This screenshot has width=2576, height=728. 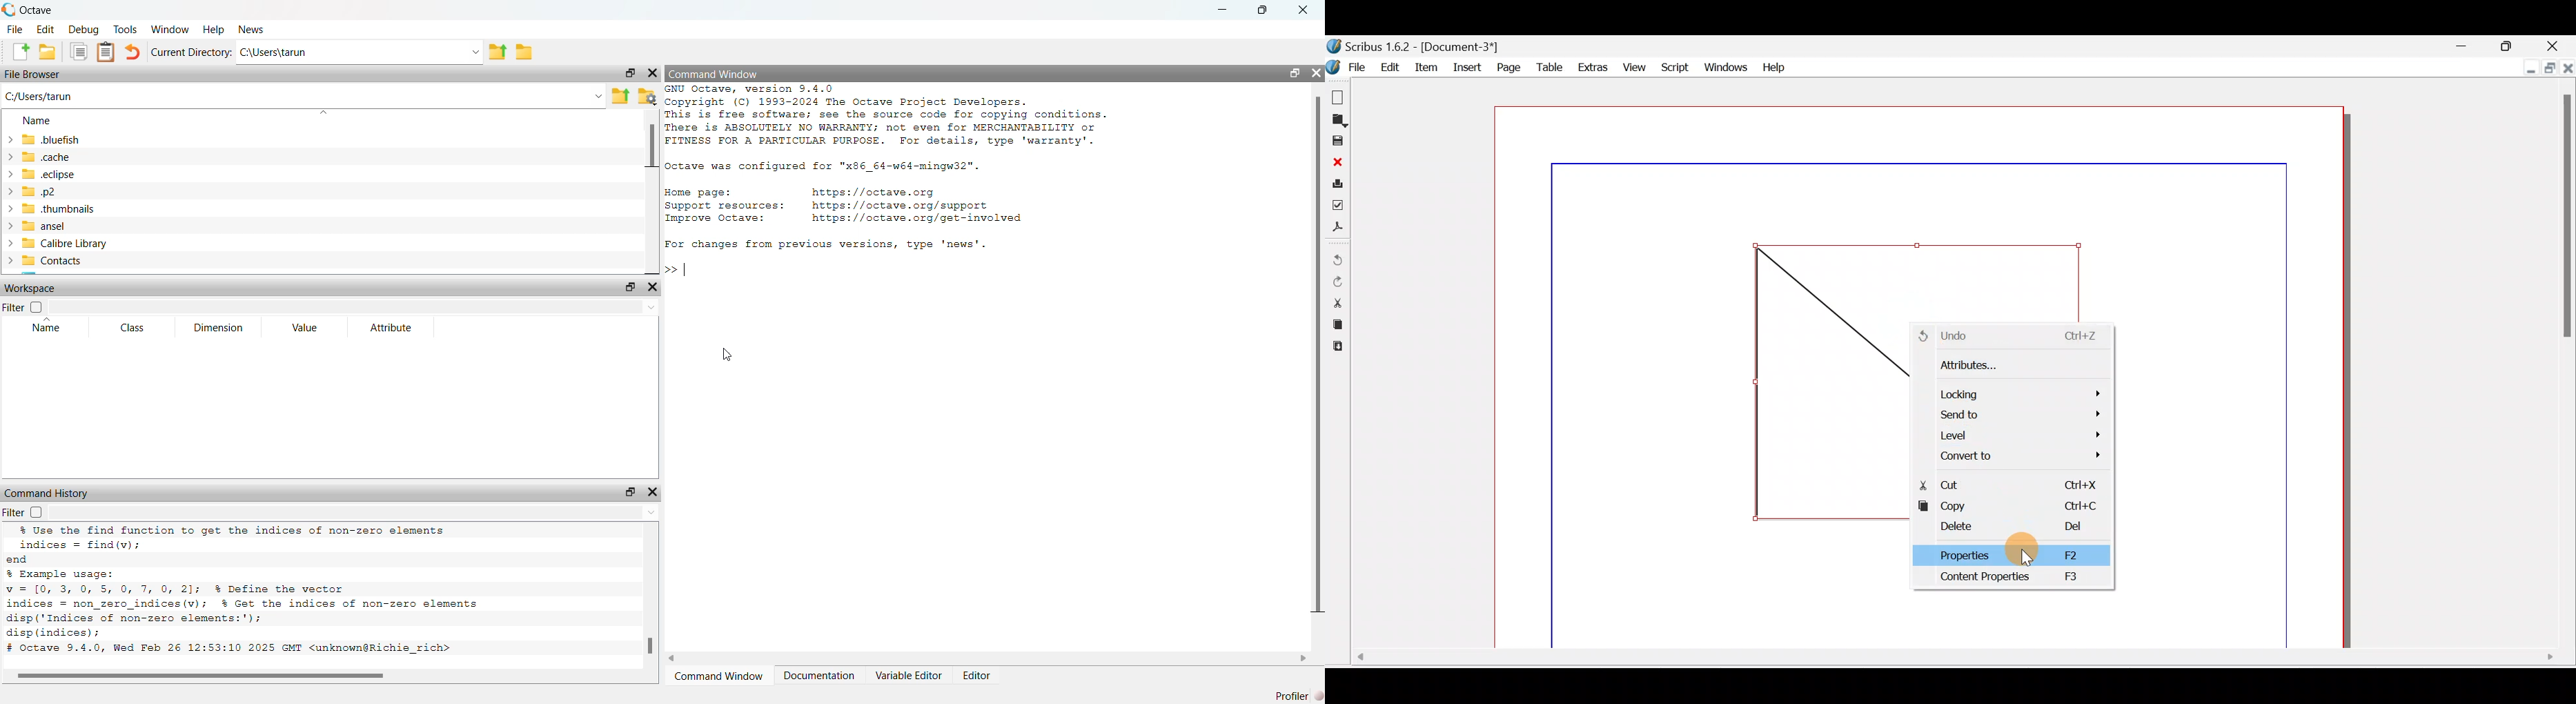 I want to click on Minimise, so click(x=2462, y=45).